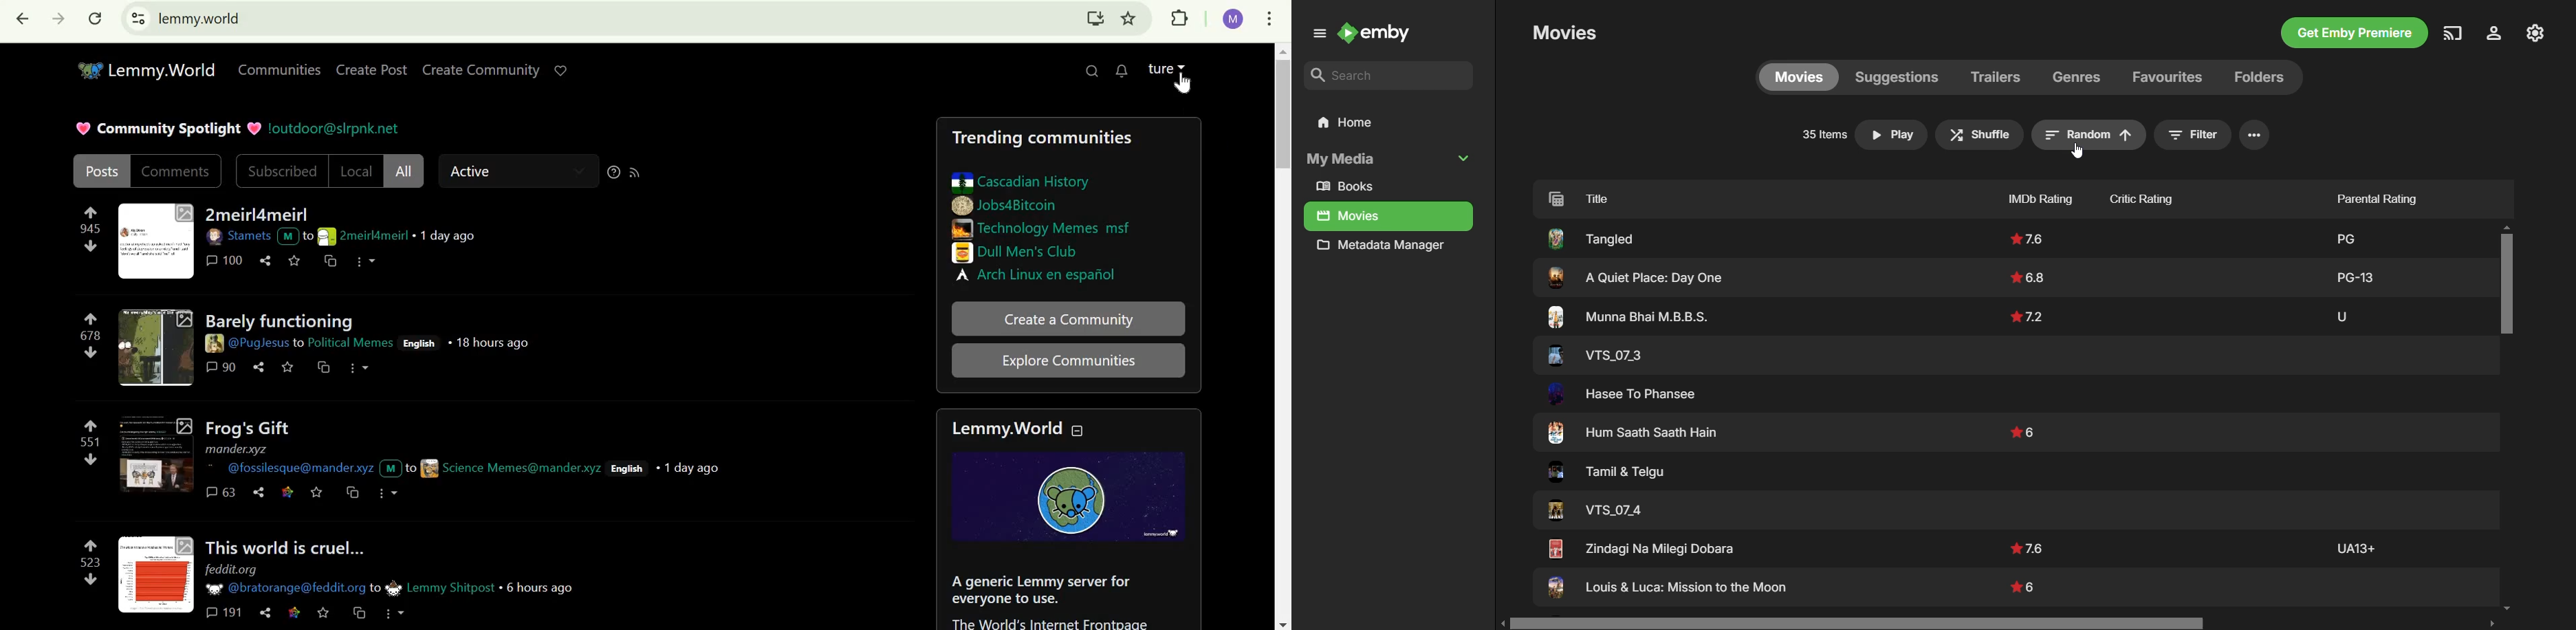  What do you see at coordinates (1185, 65) in the screenshot?
I see `expand` at bounding box center [1185, 65].